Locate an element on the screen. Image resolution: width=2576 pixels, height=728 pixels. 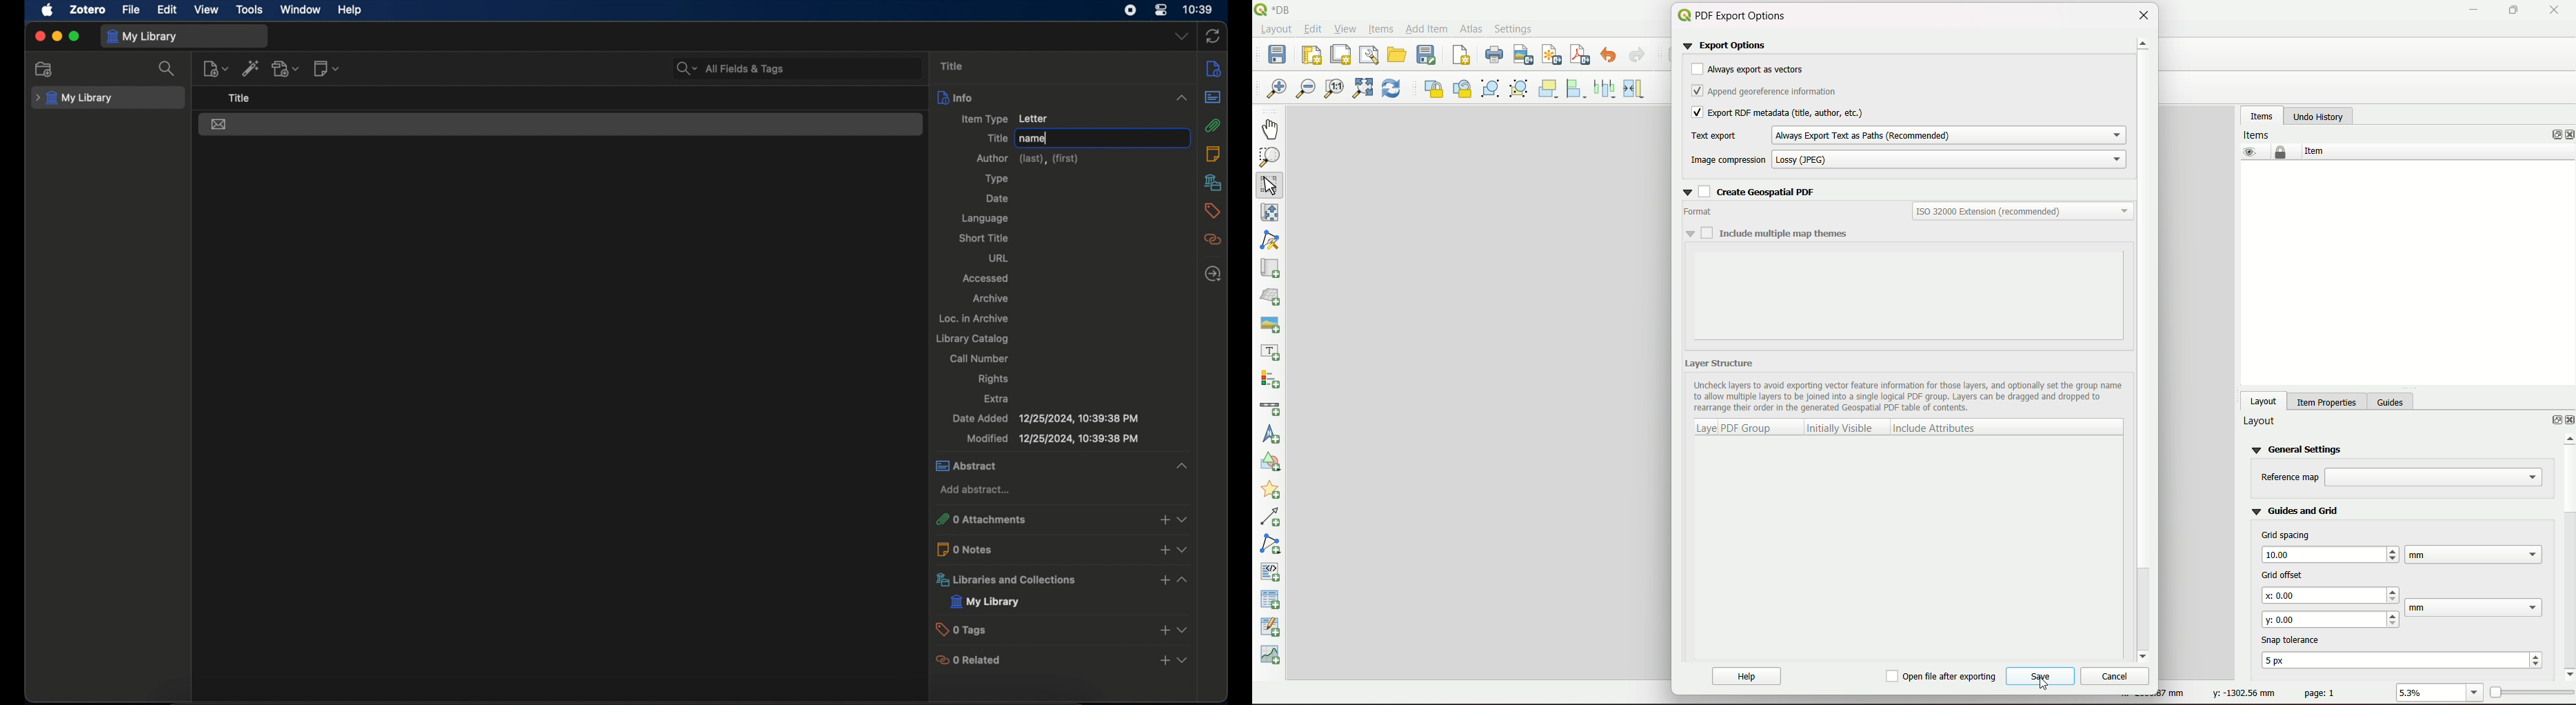
minimize is located at coordinates (58, 37).